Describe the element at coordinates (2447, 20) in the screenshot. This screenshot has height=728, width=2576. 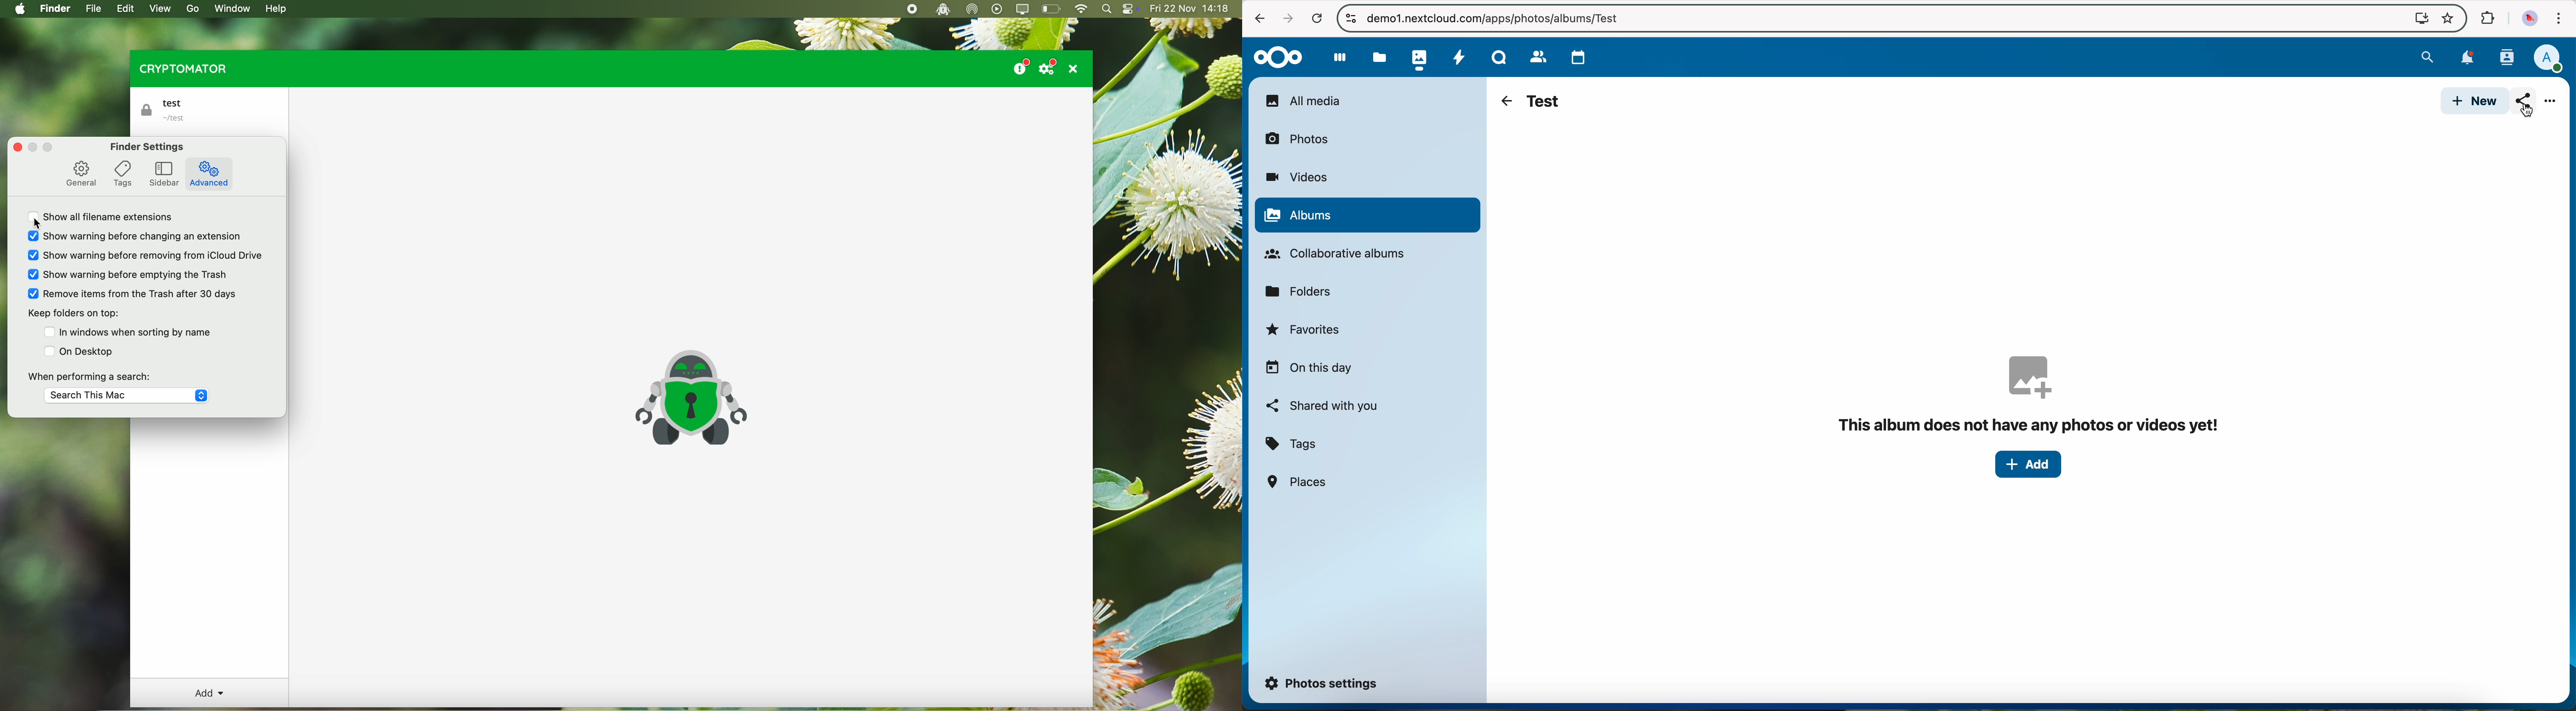
I see `favorites` at that location.